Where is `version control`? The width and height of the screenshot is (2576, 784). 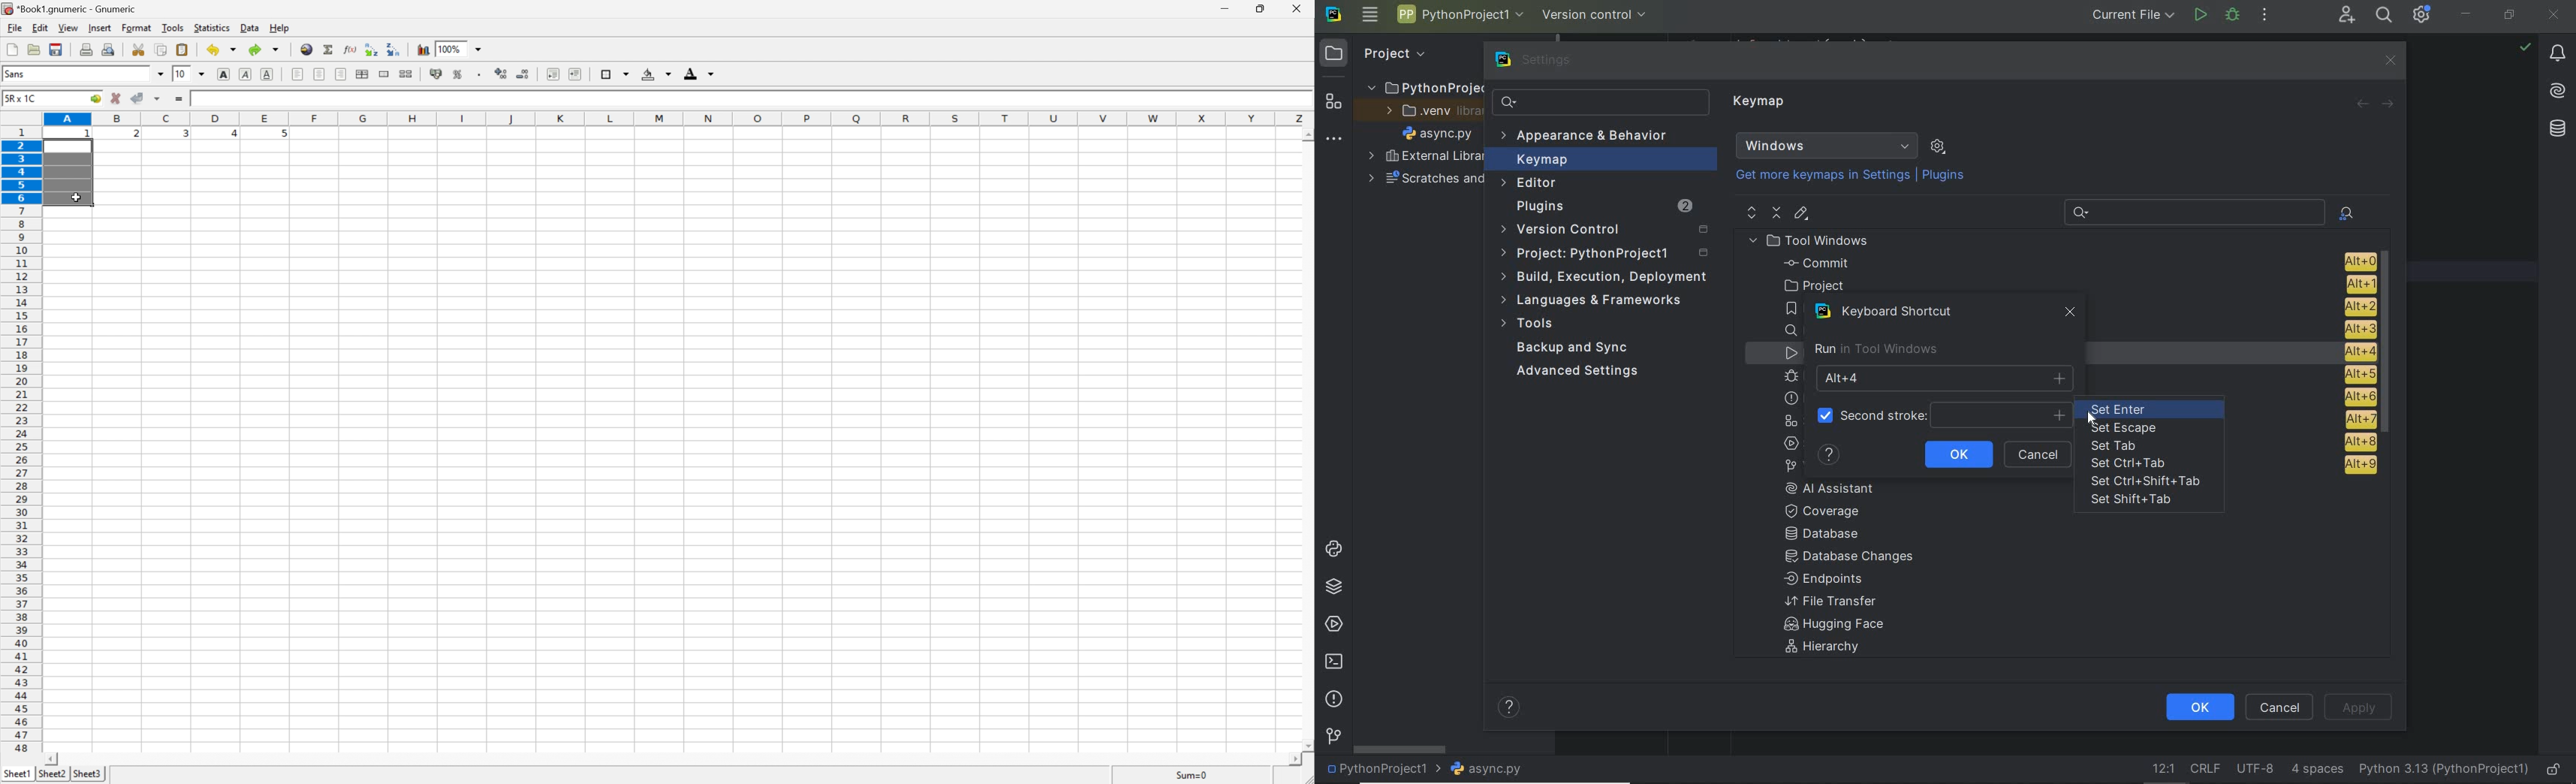
version control is located at coordinates (1333, 737).